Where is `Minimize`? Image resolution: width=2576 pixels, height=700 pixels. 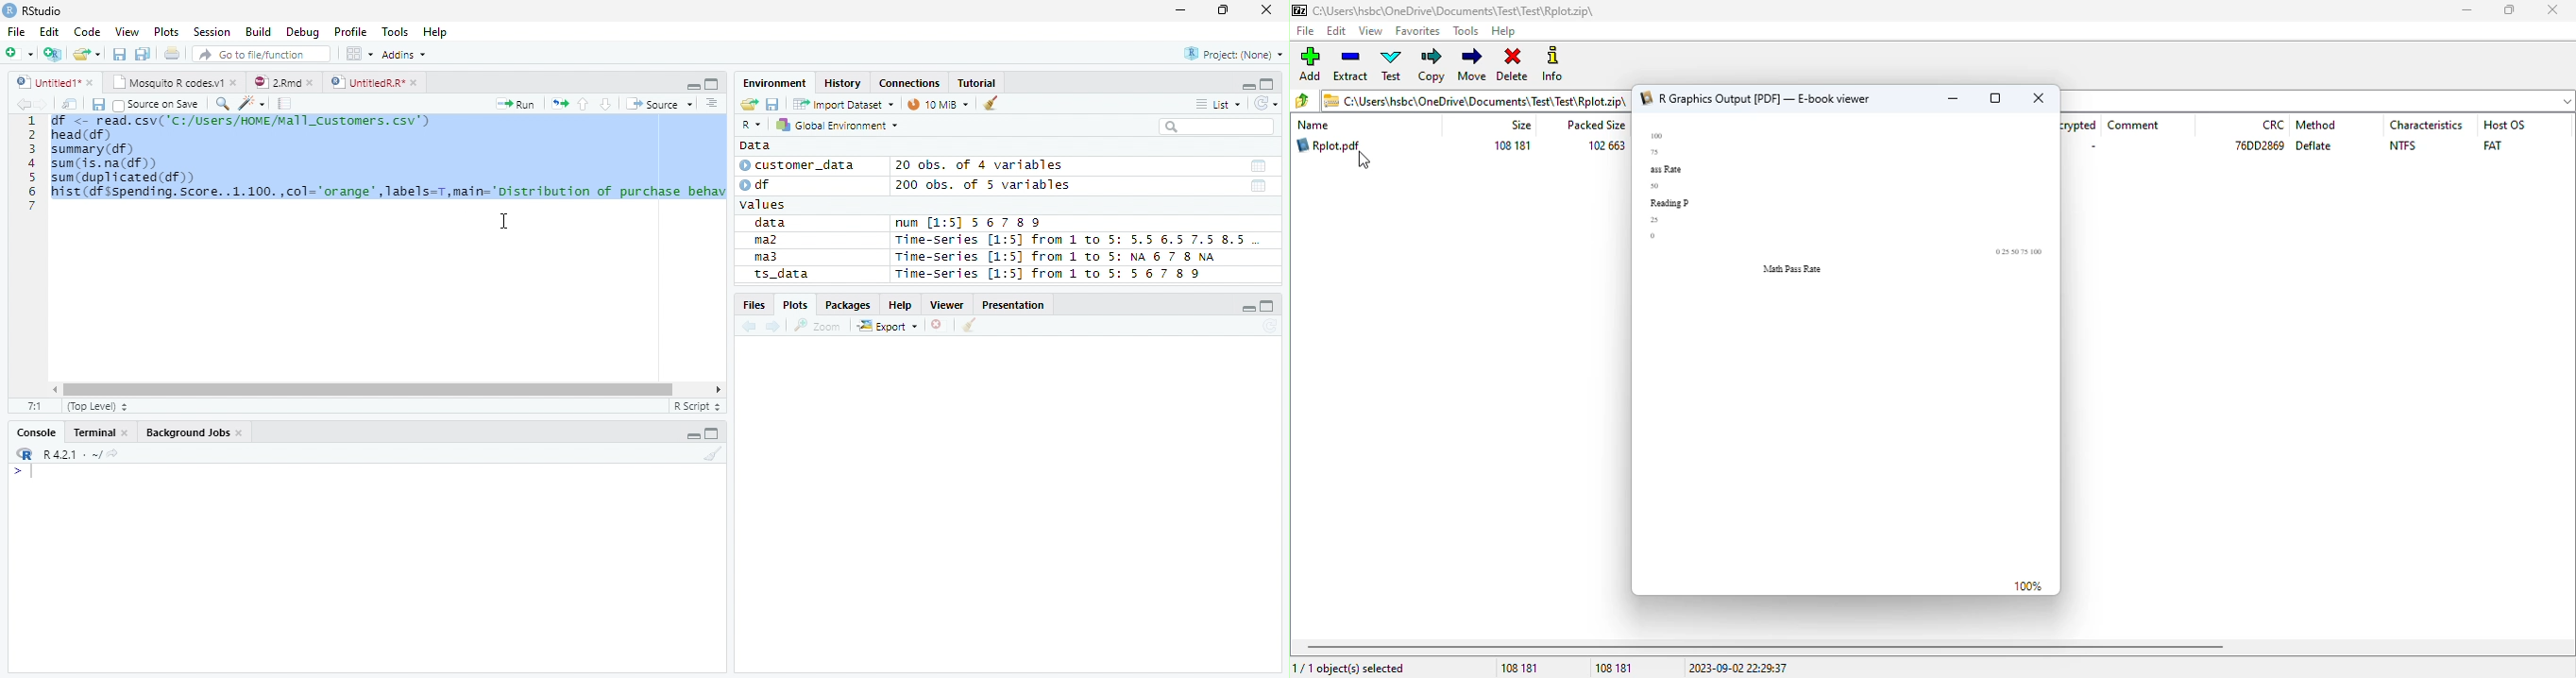
Minimize is located at coordinates (1179, 12).